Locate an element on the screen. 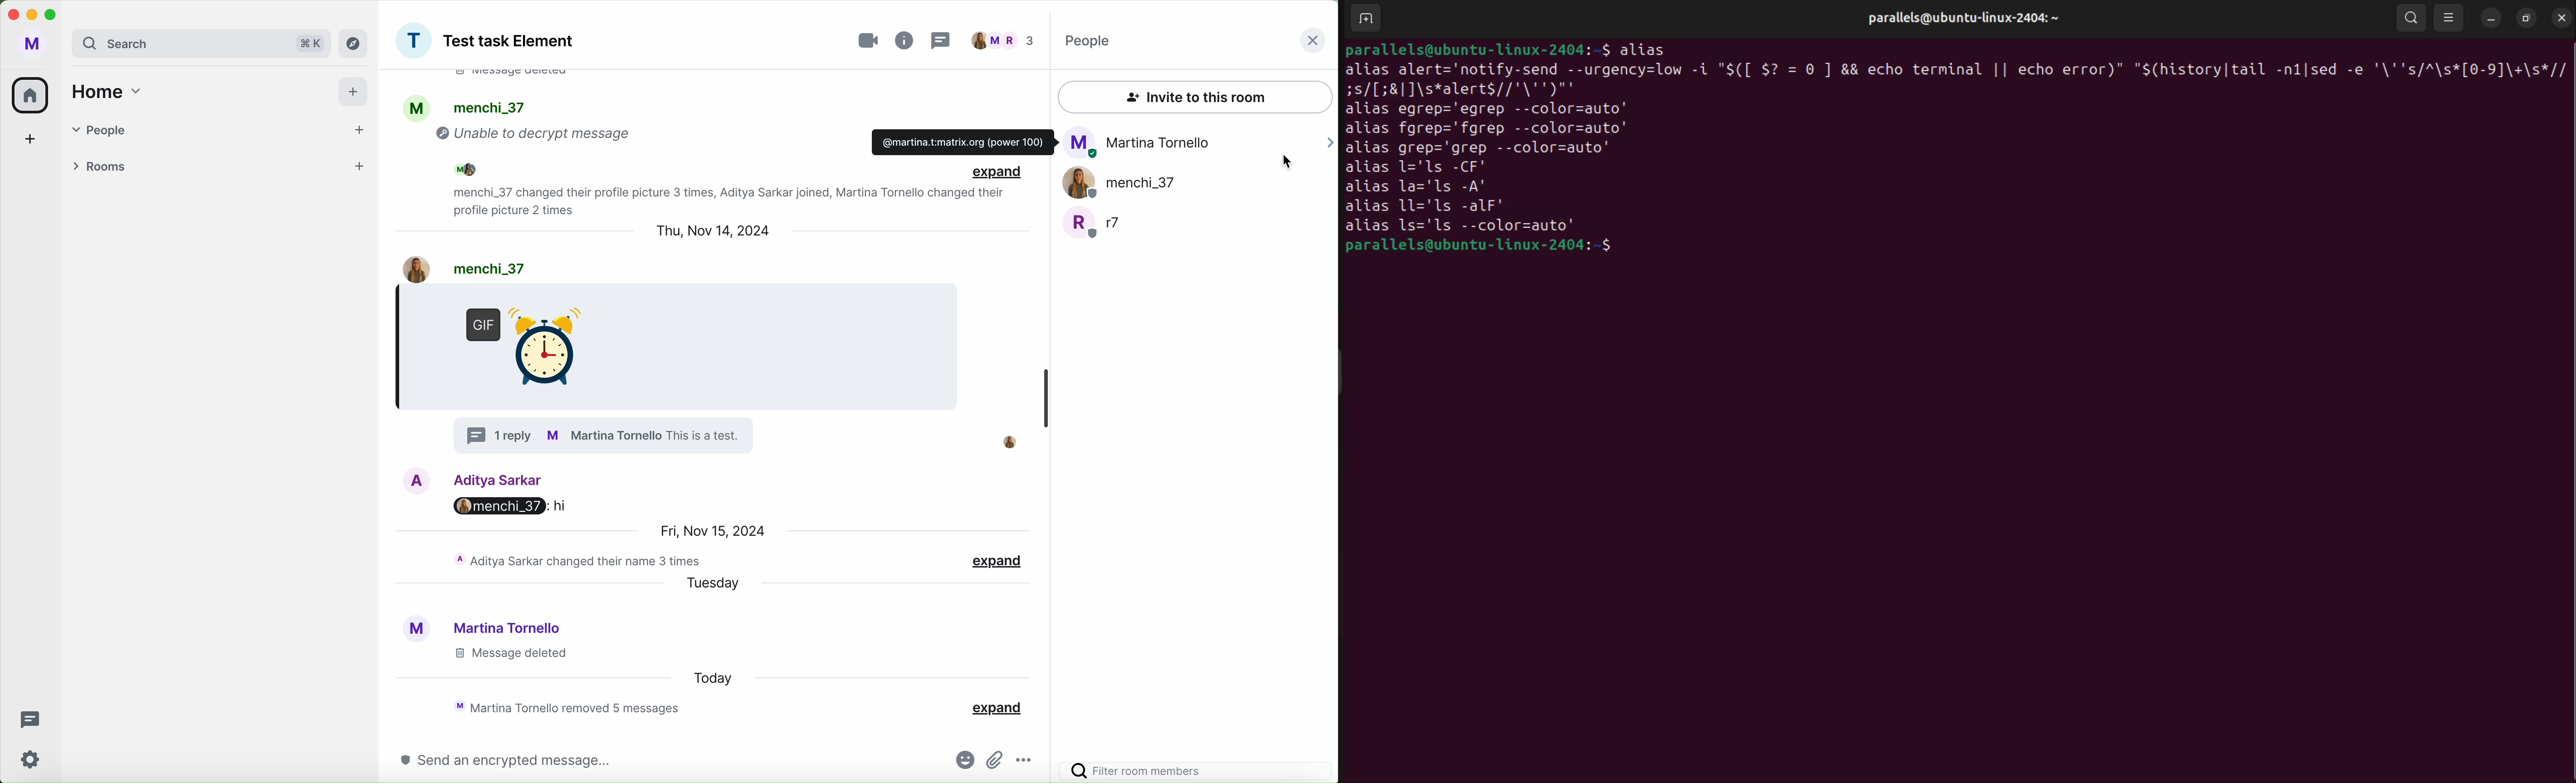  people is located at coordinates (486, 169).